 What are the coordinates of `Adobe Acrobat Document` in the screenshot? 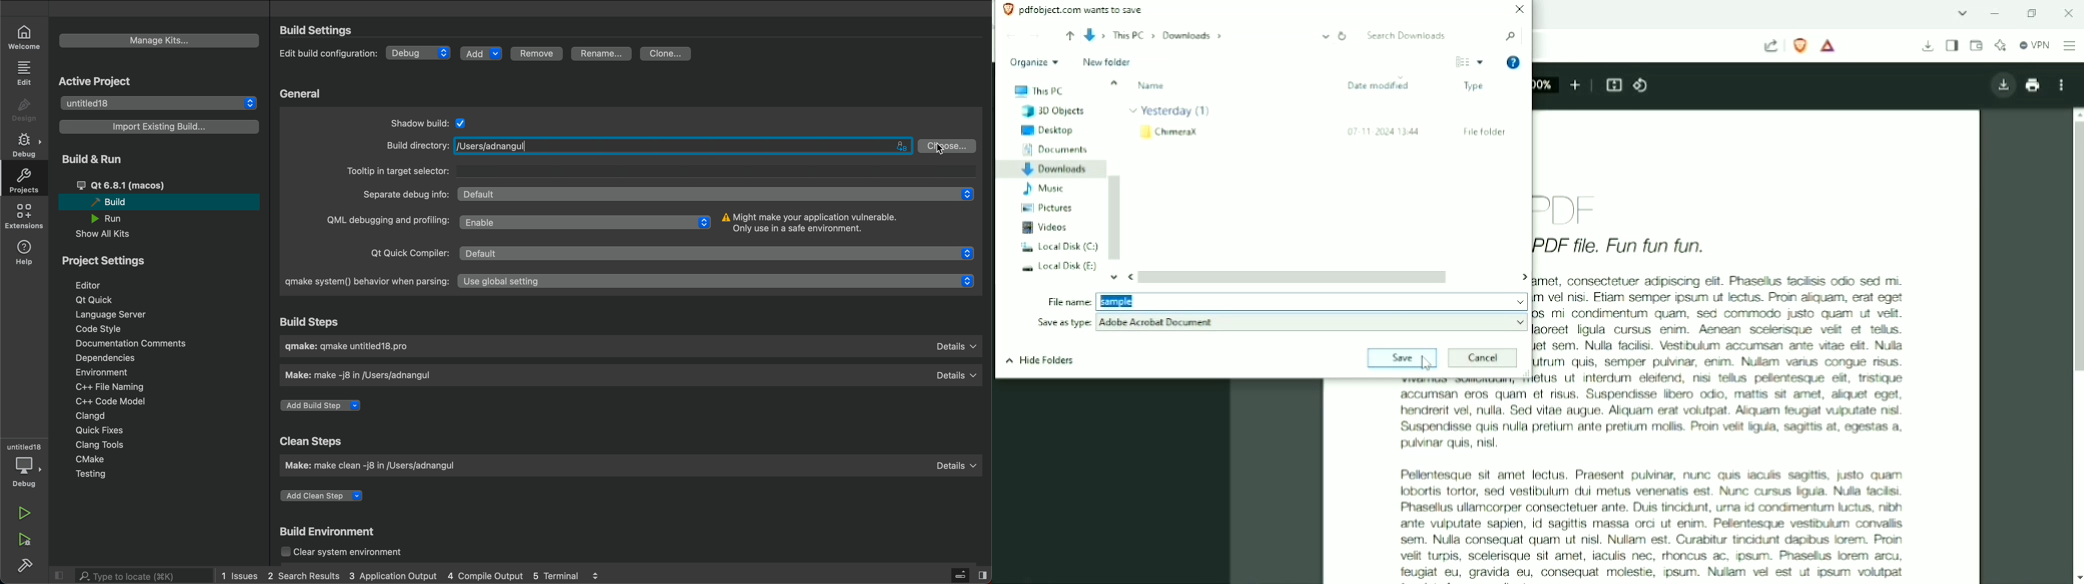 It's located at (1314, 322).